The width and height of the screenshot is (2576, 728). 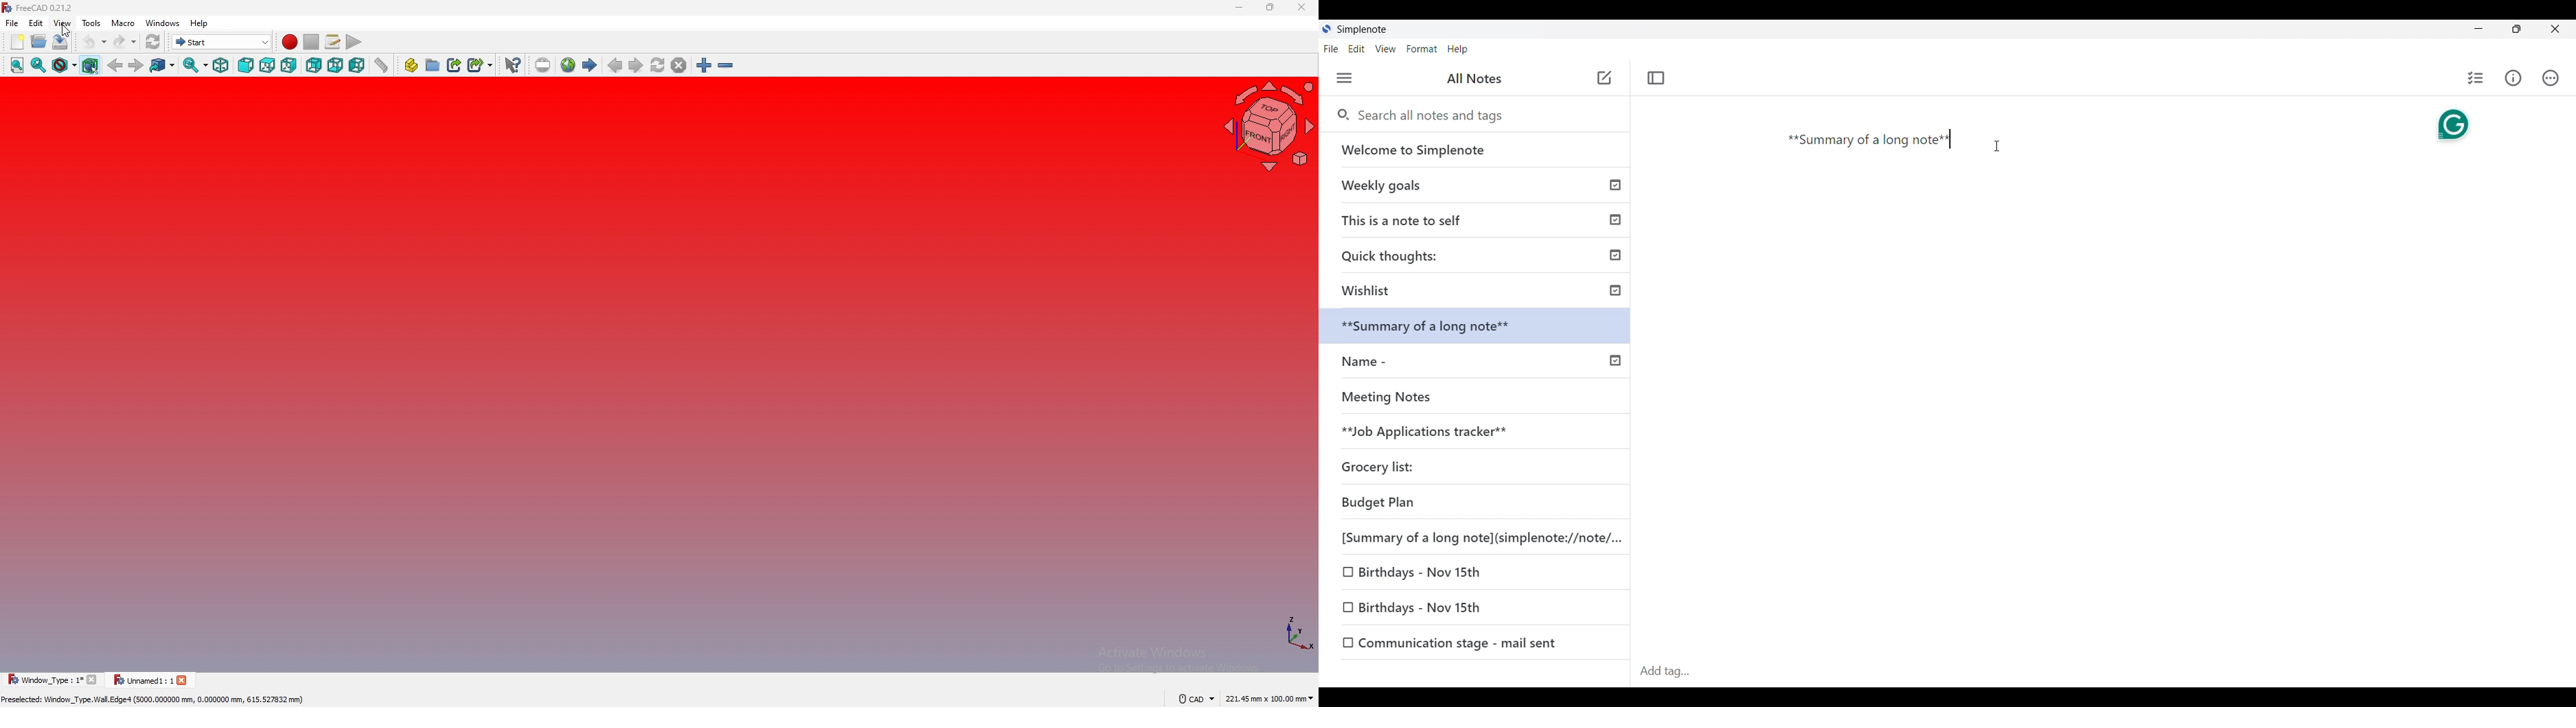 What do you see at coordinates (1420, 432) in the screenshot?
I see `Job Applications tracker` at bounding box center [1420, 432].